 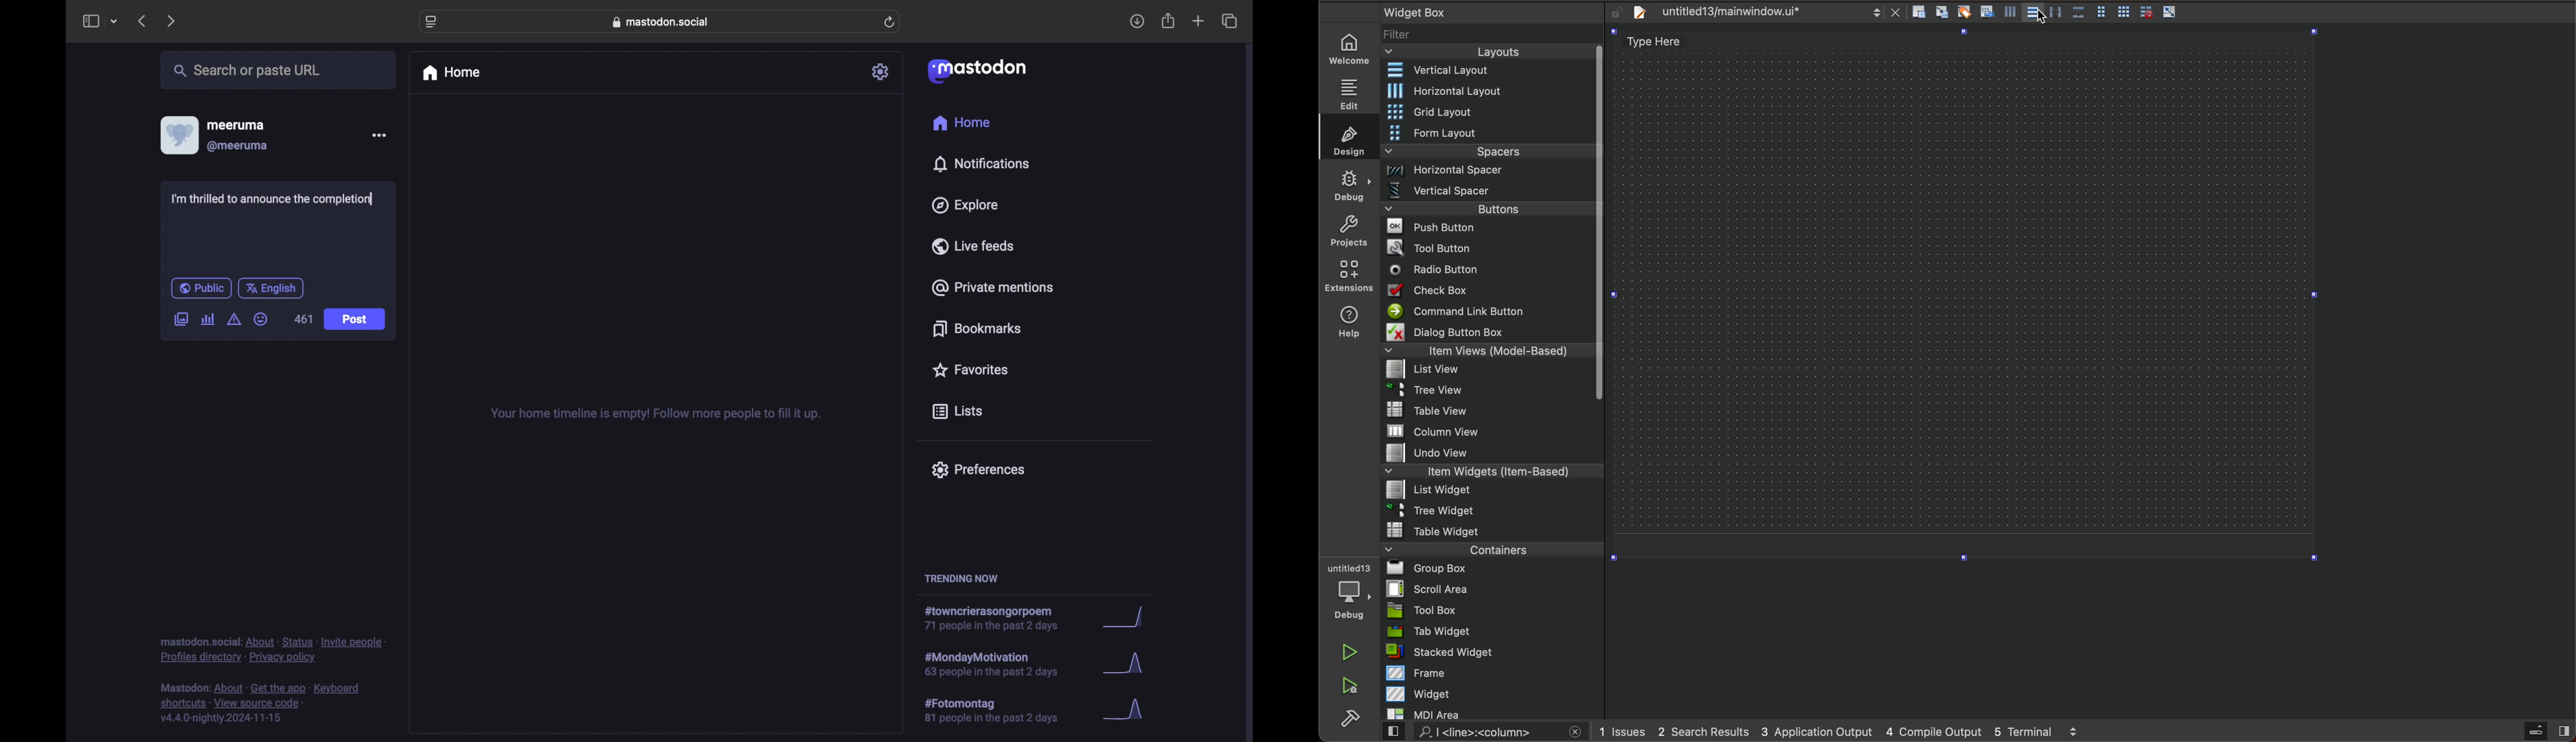 I want to click on display picture, so click(x=178, y=135).